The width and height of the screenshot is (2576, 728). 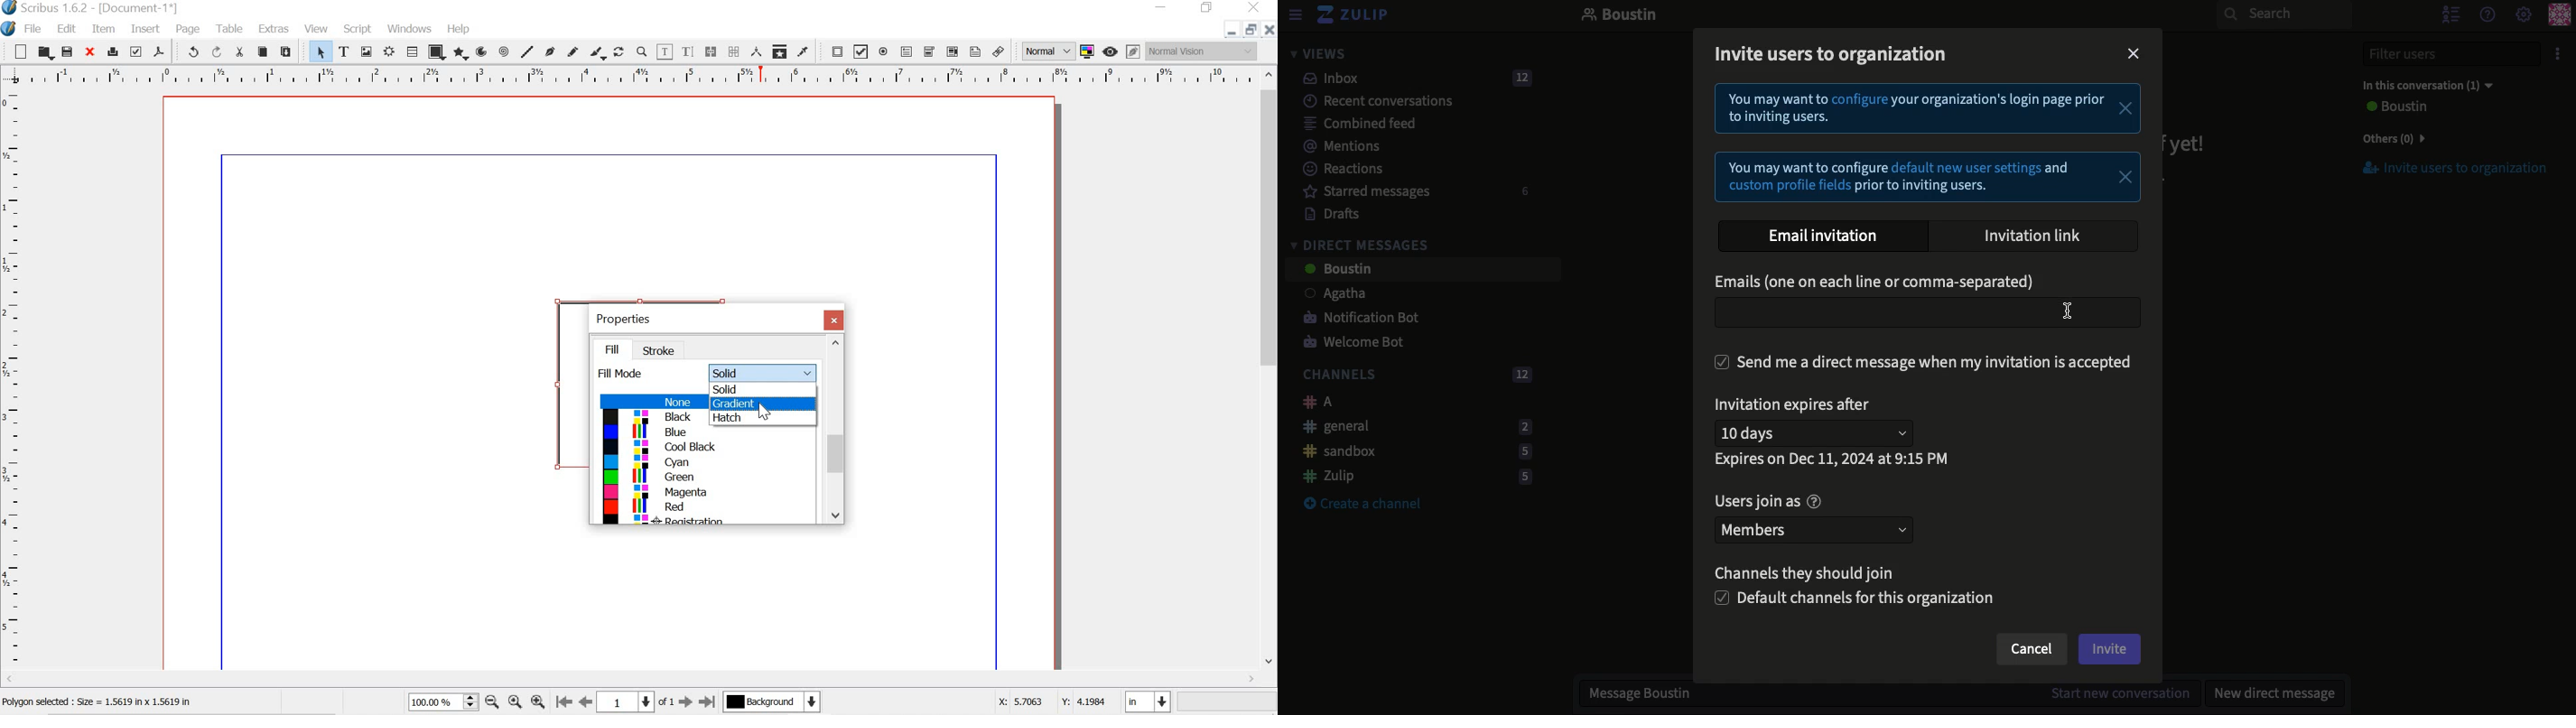 I want to click on polygon, so click(x=462, y=54).